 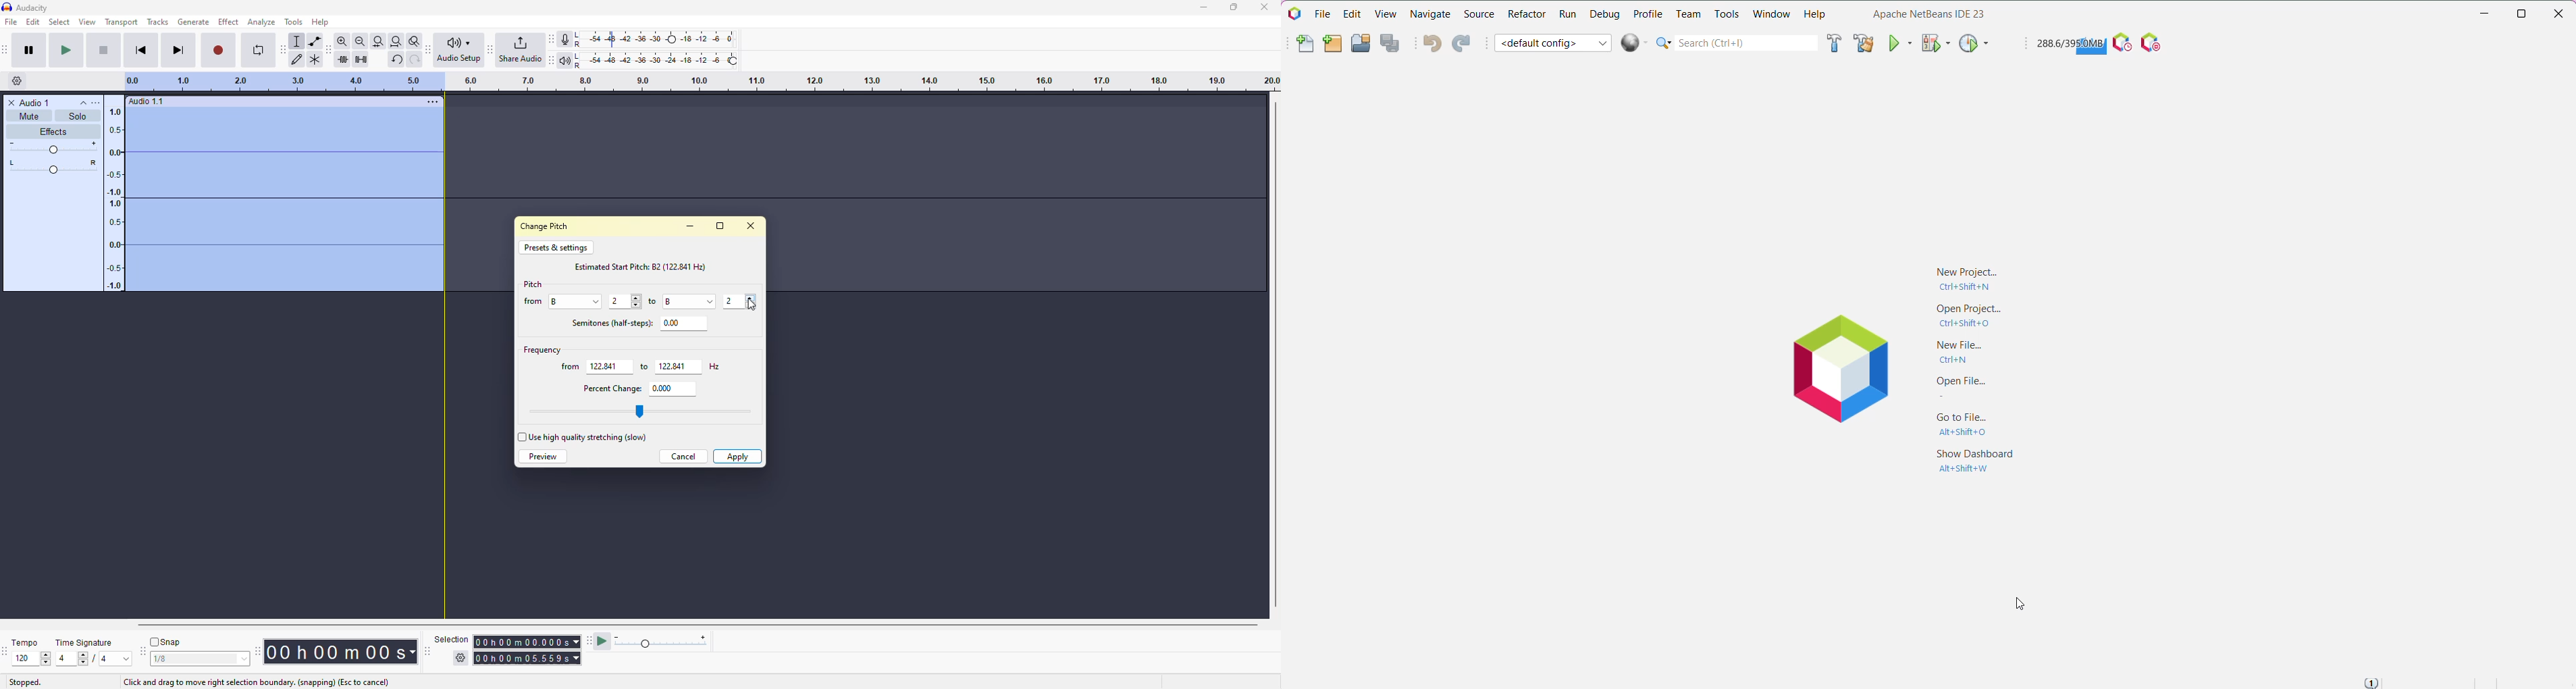 What do you see at coordinates (33, 22) in the screenshot?
I see `edit` at bounding box center [33, 22].